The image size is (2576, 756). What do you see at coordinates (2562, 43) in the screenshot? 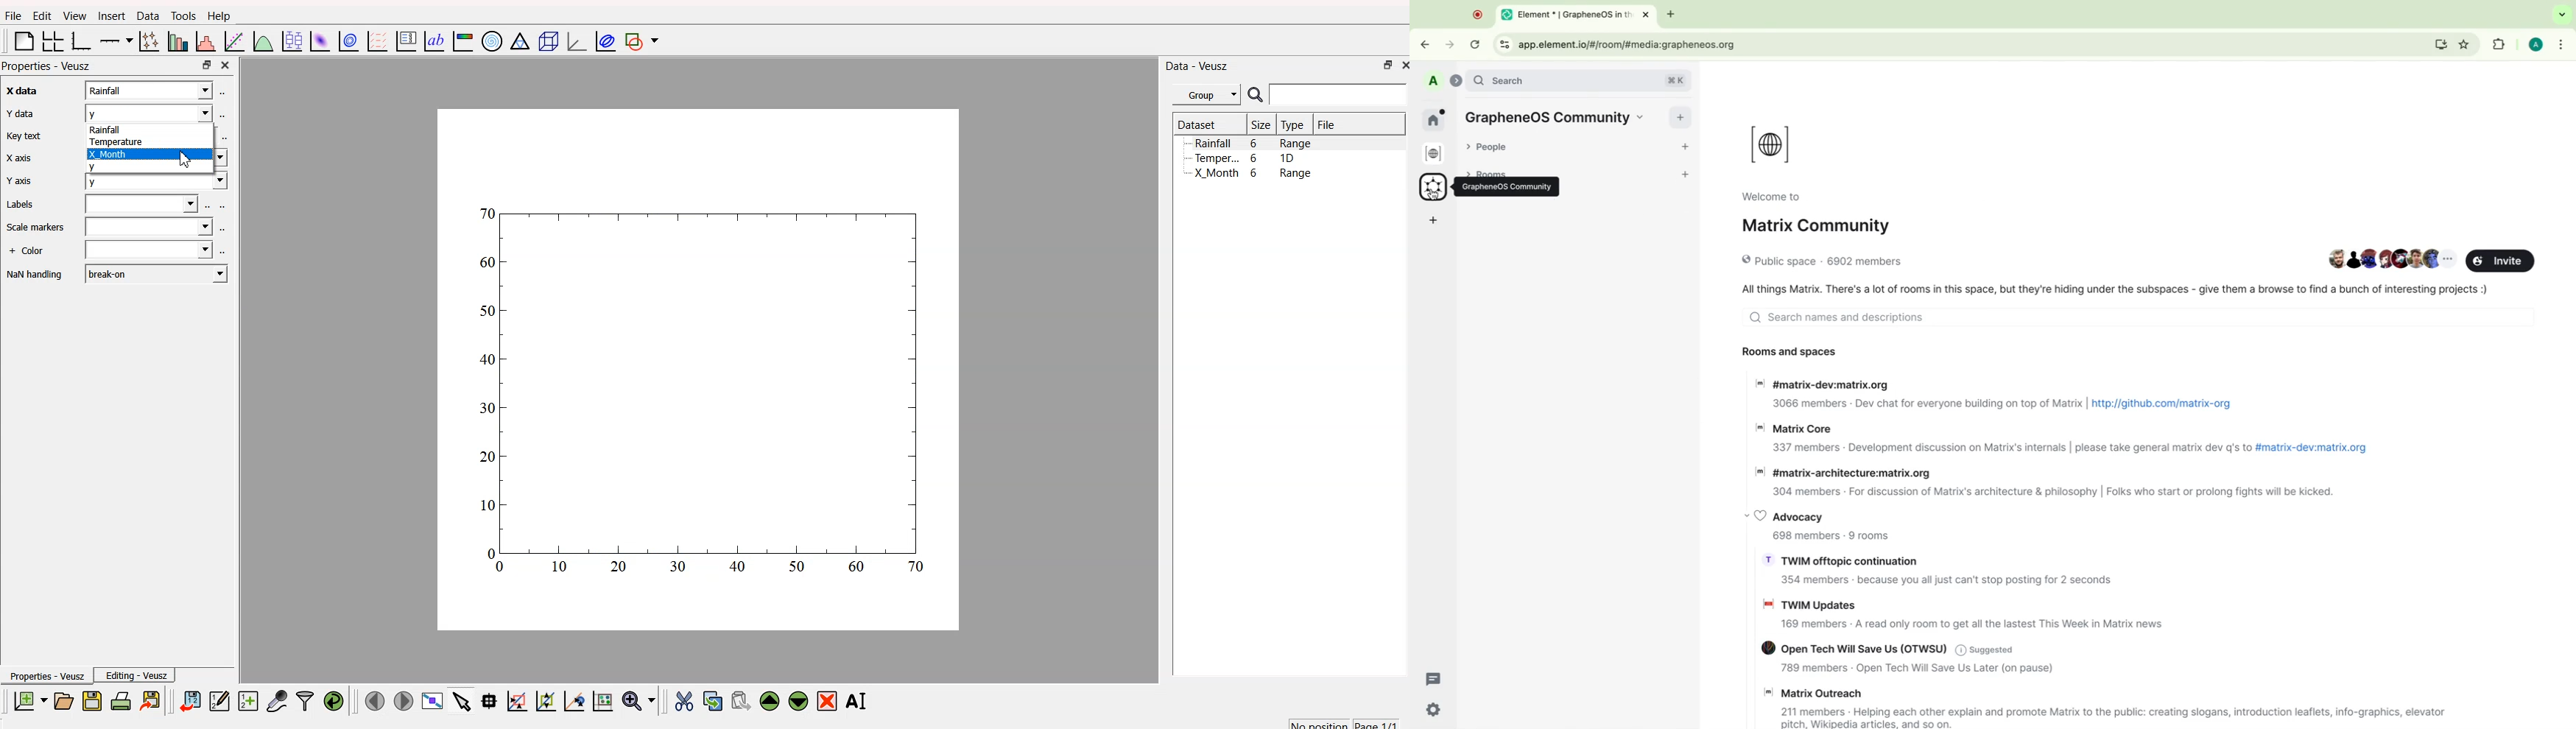
I see `more` at bounding box center [2562, 43].